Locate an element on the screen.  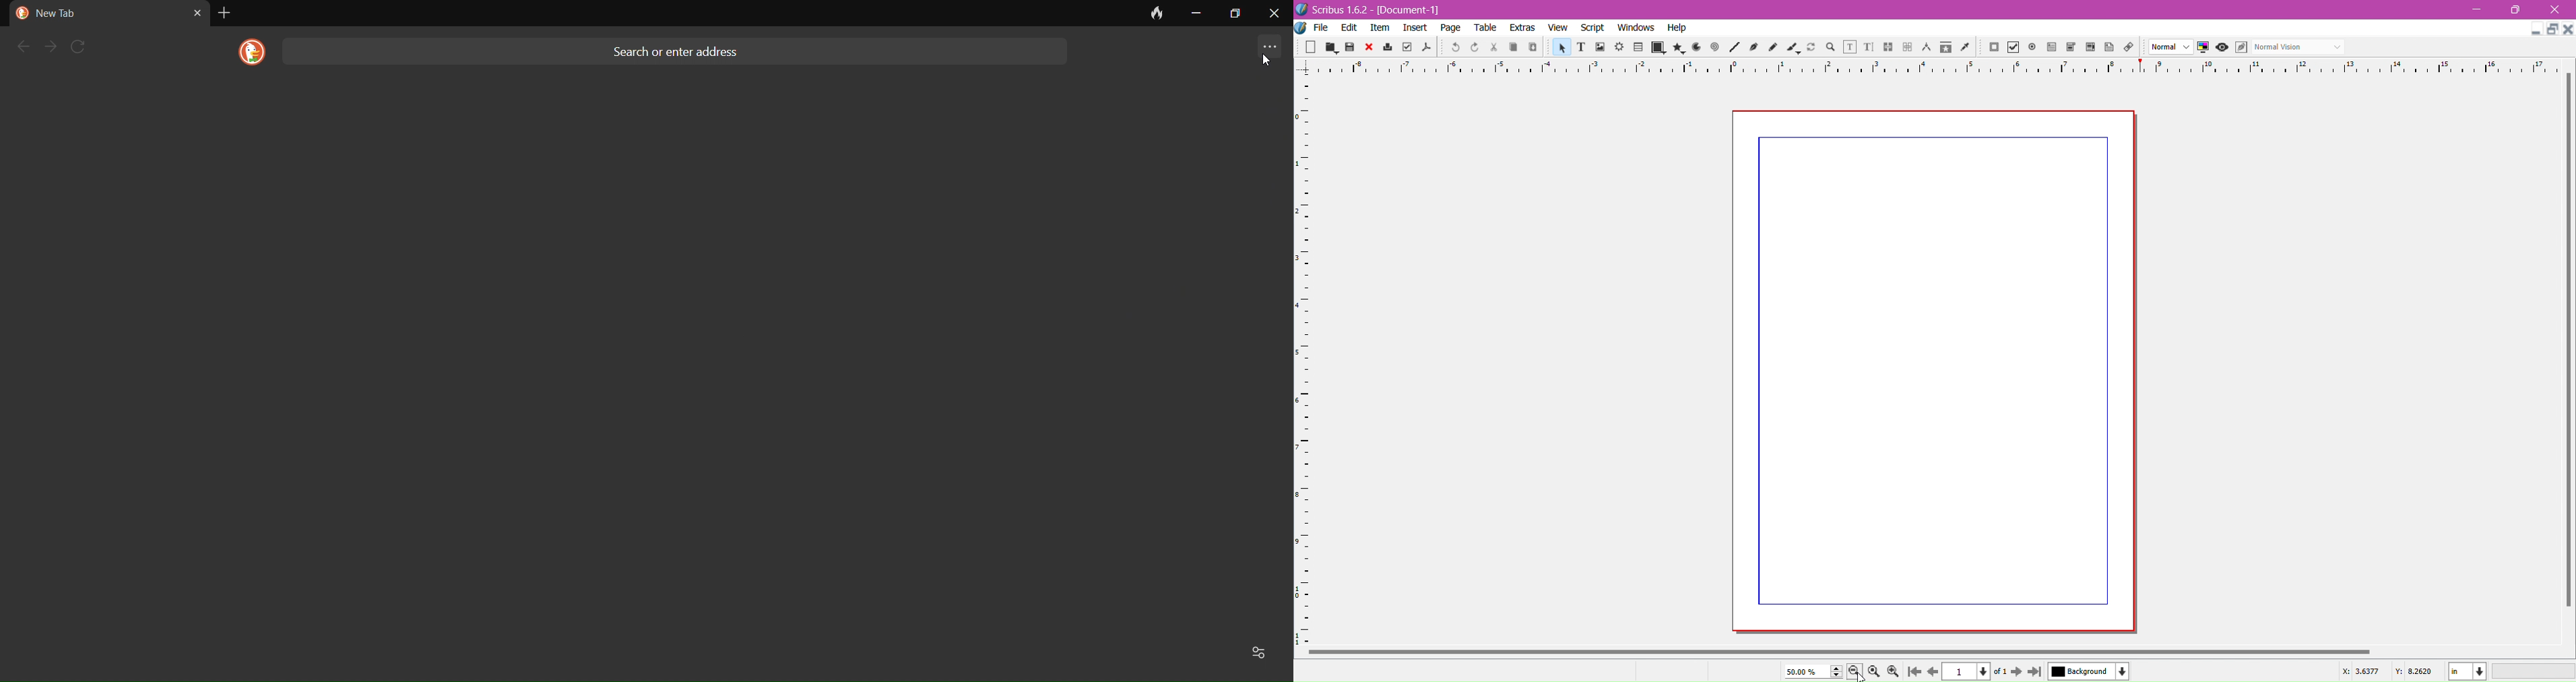
Current Zoom level reduced to 50% is located at coordinates (1814, 672).